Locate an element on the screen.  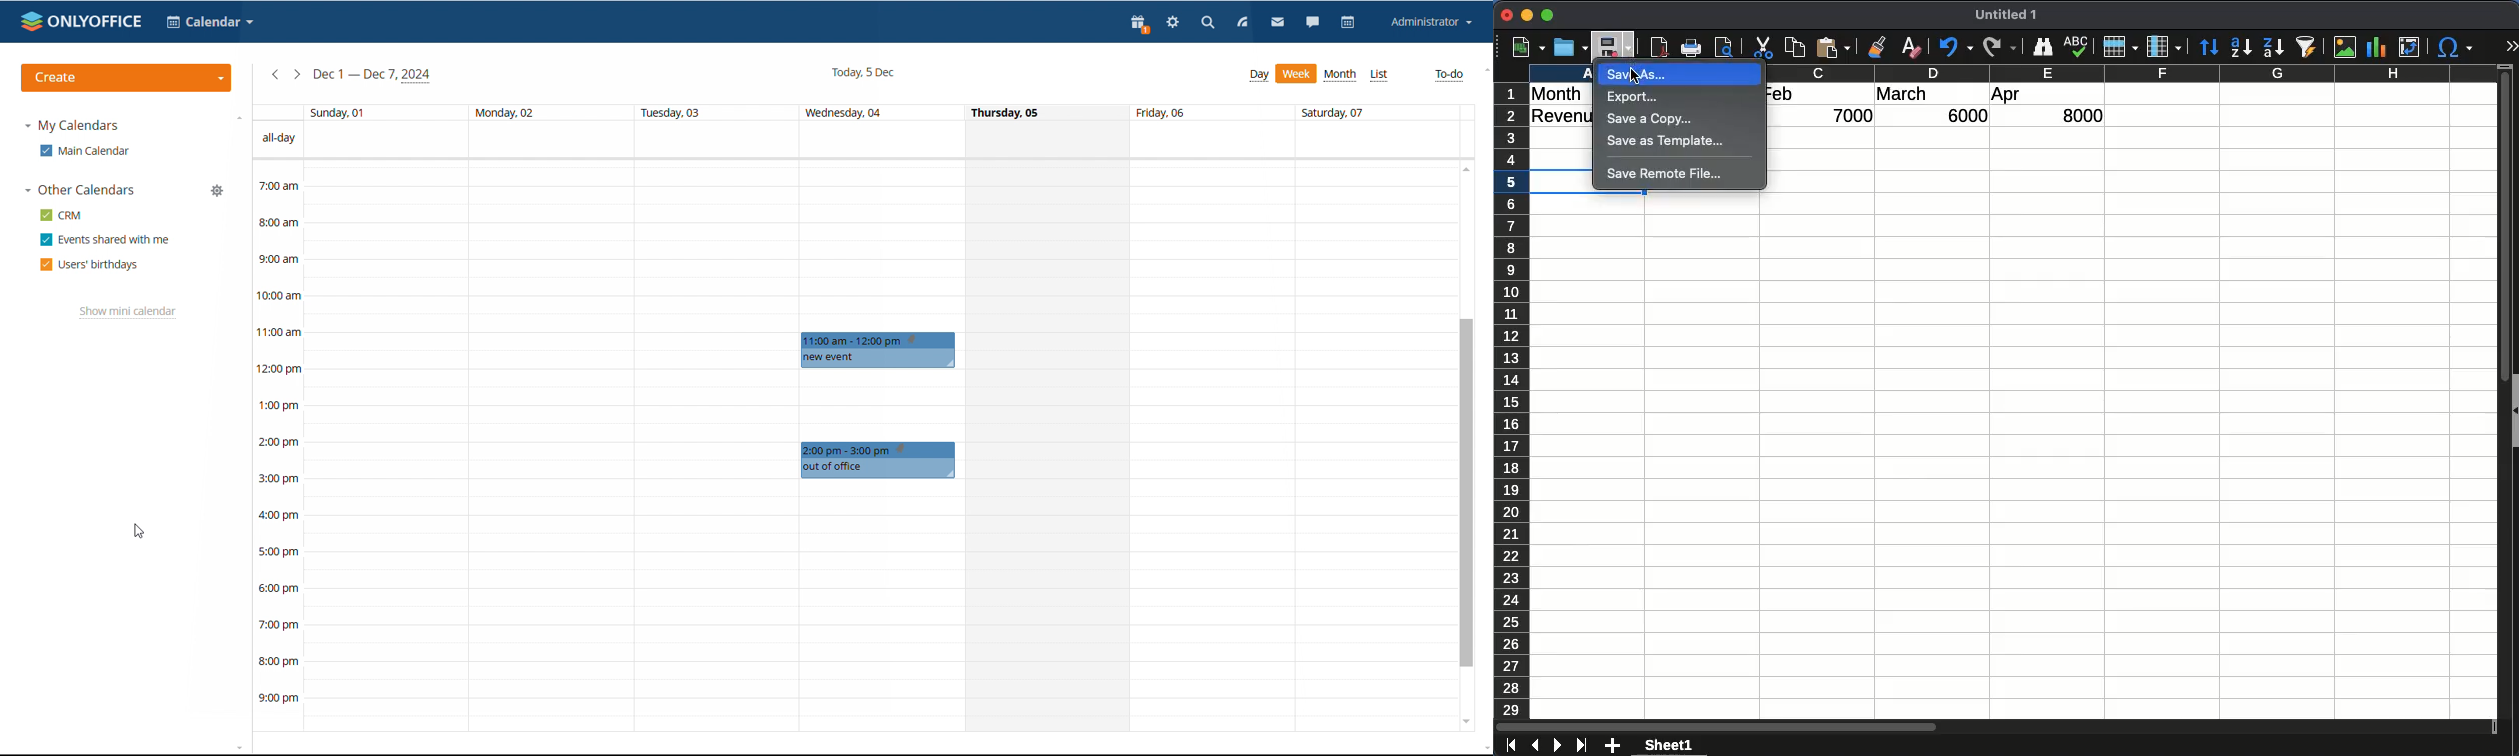
maximize is located at coordinates (1549, 15).